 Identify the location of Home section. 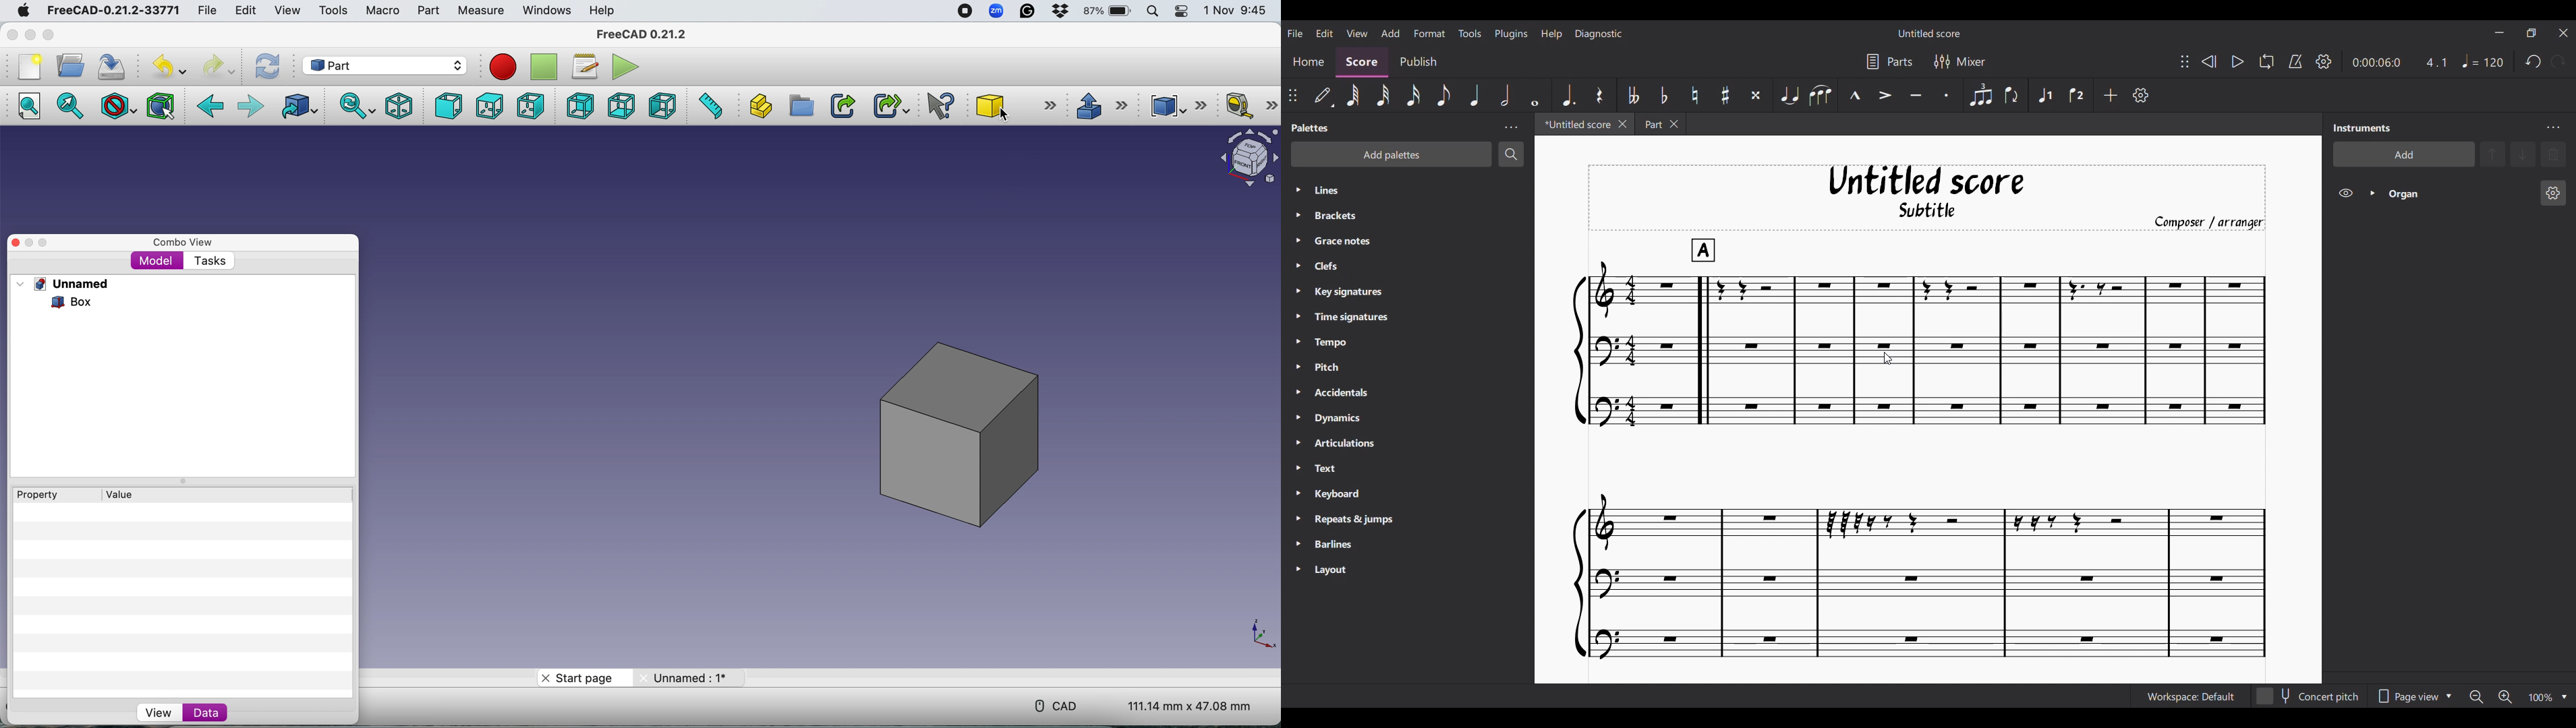
(1308, 61).